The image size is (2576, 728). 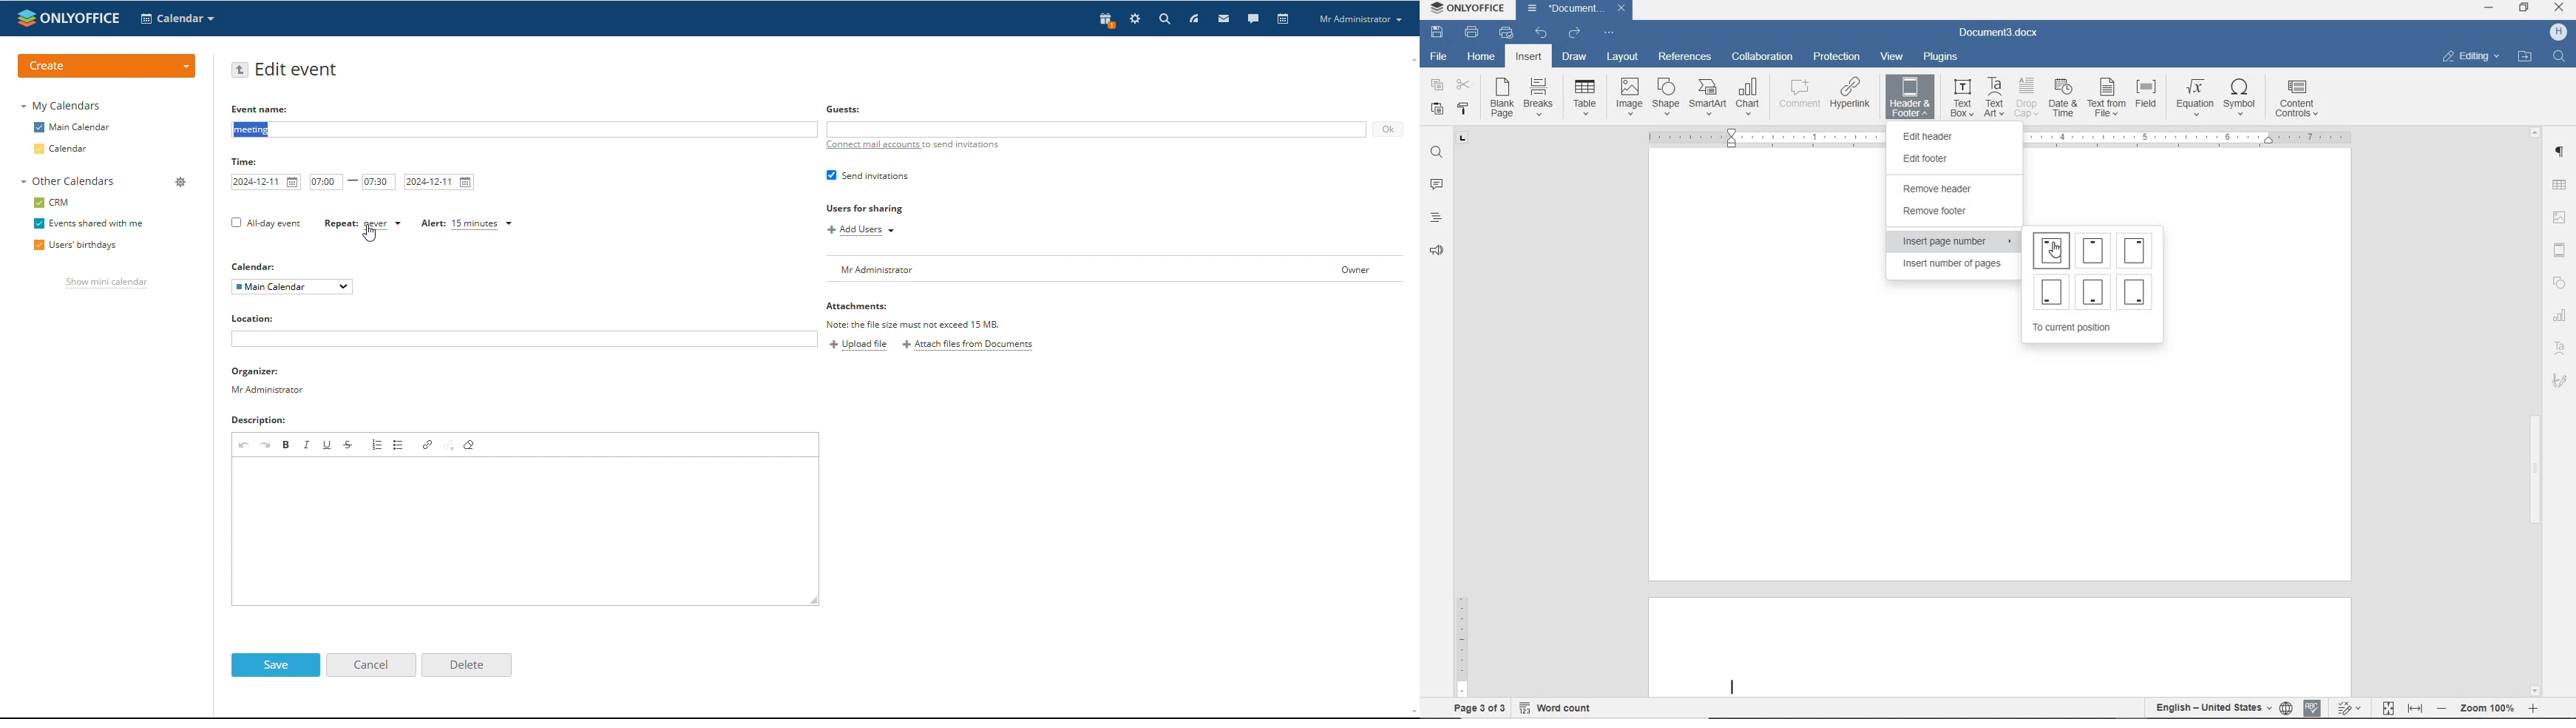 What do you see at coordinates (240, 70) in the screenshot?
I see `go back` at bounding box center [240, 70].